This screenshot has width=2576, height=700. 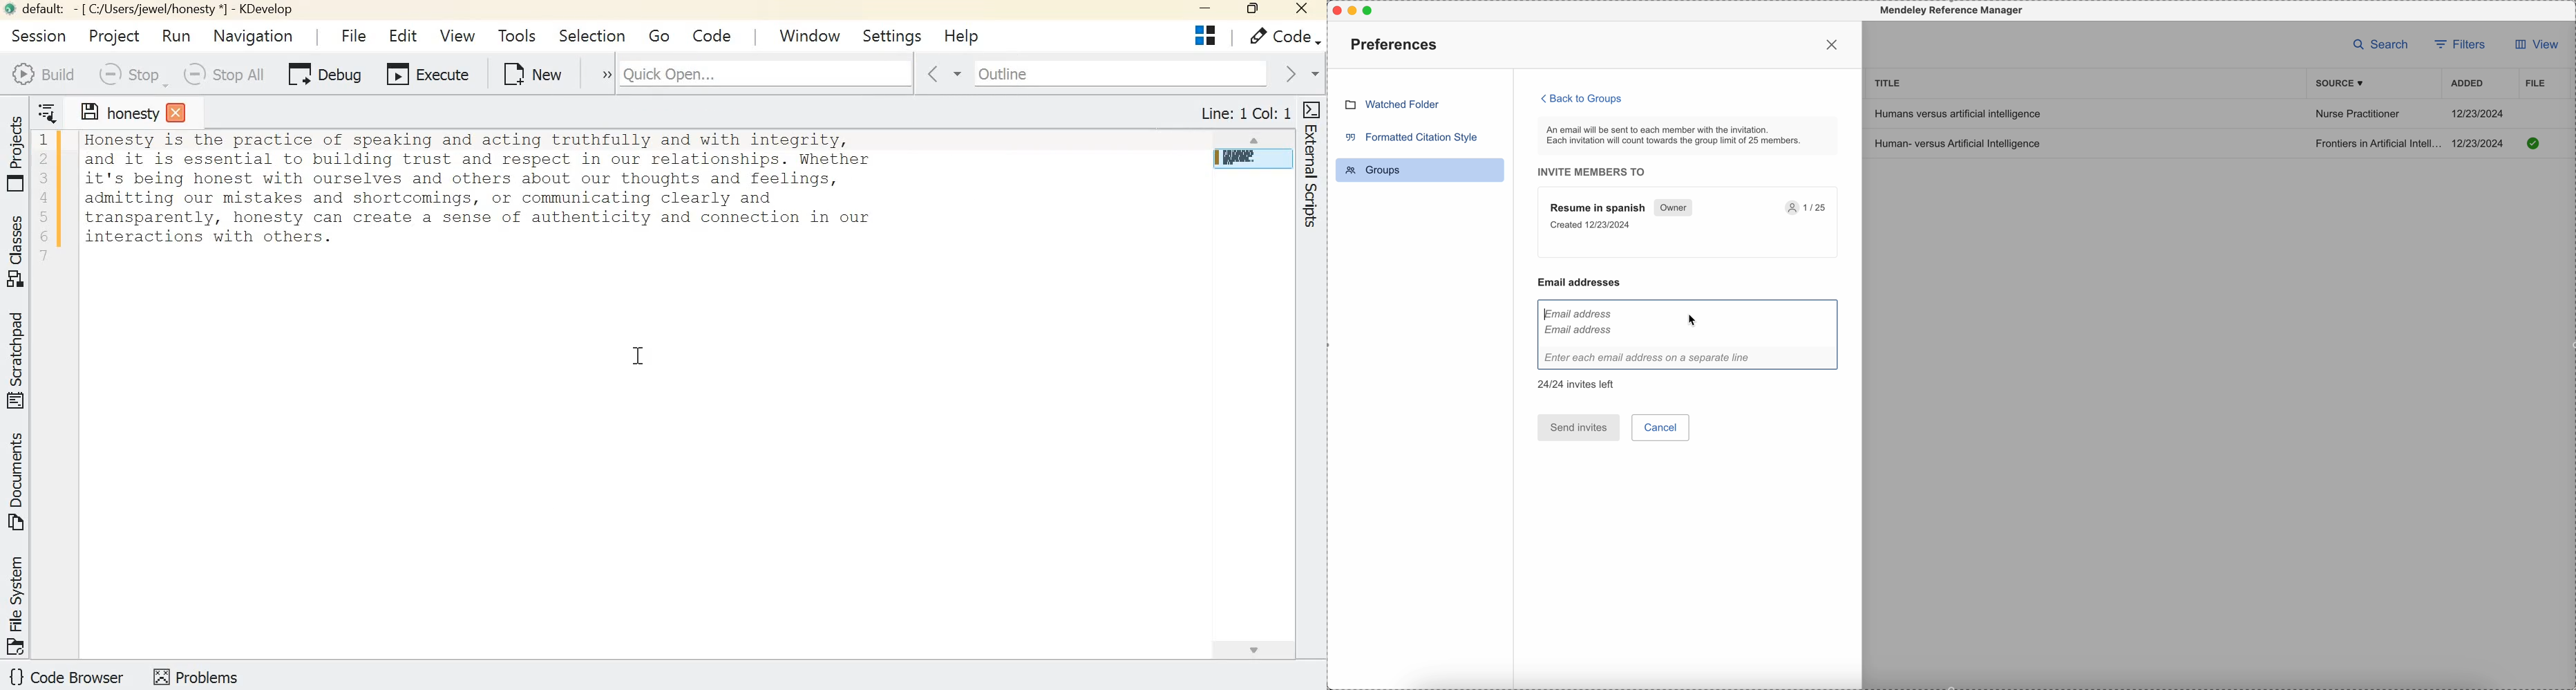 I want to click on 24/24 invites left, so click(x=1578, y=384).